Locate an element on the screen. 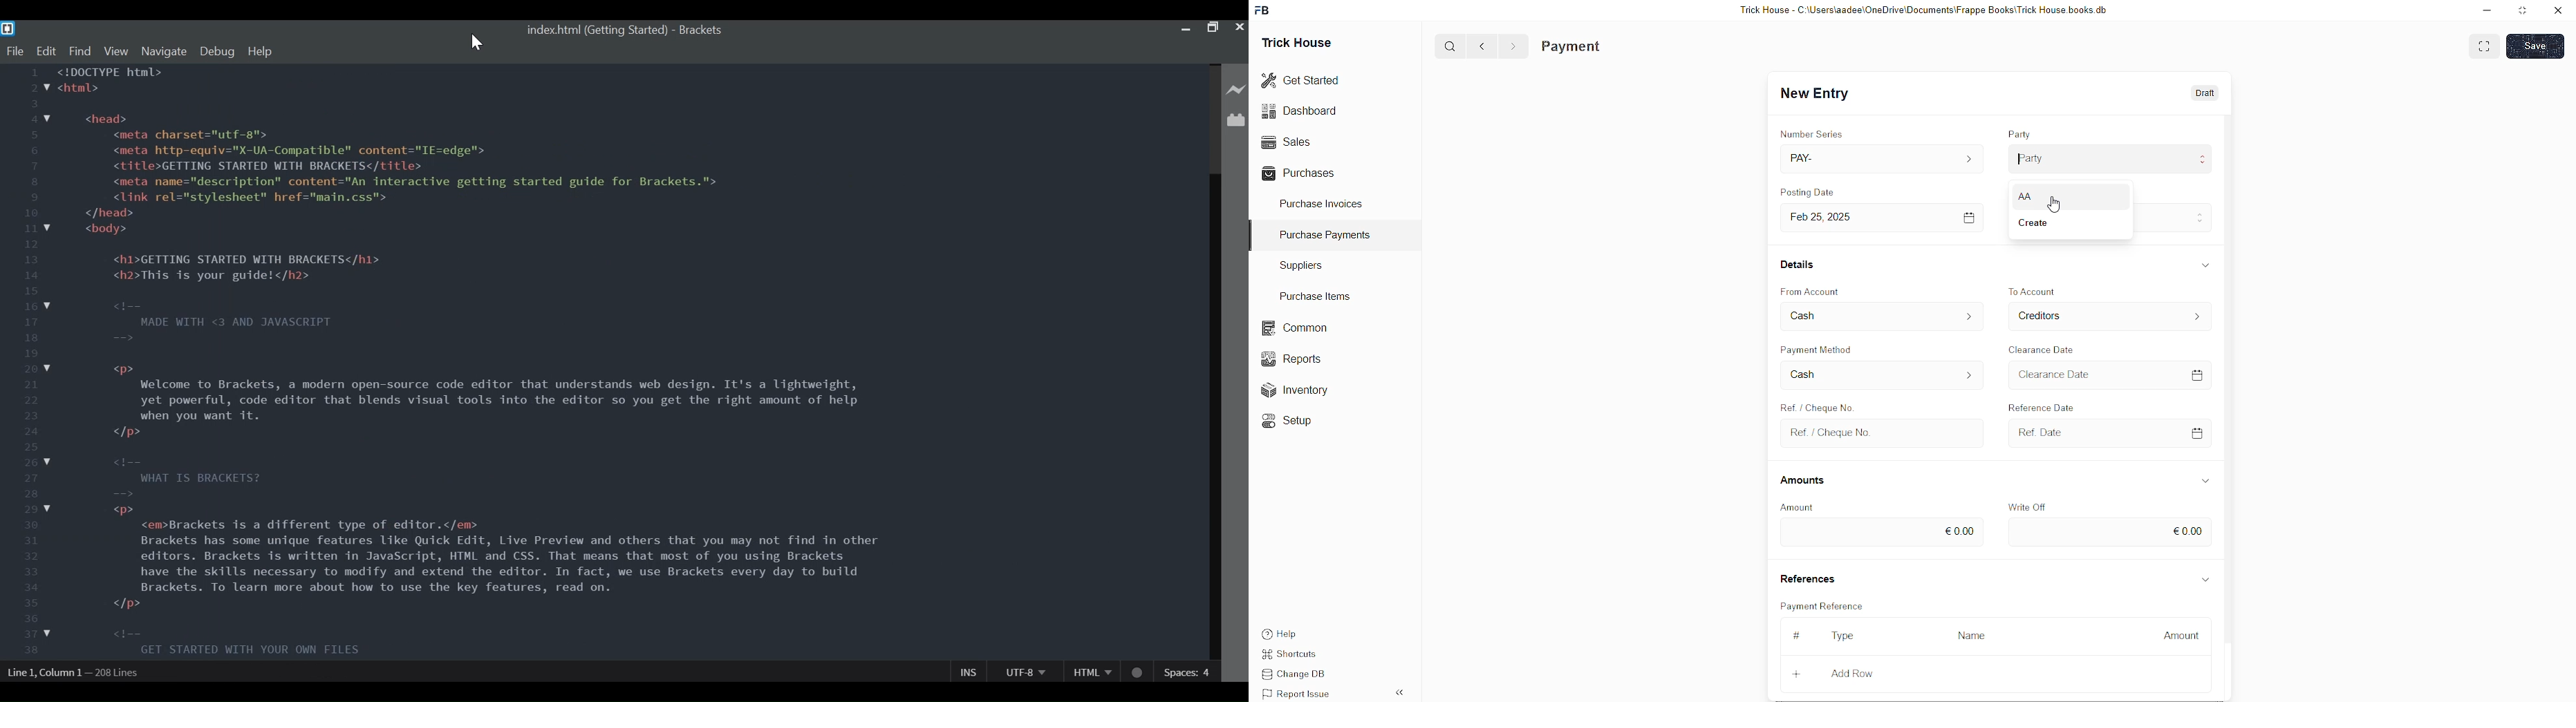  €0.00 is located at coordinates (1959, 529).